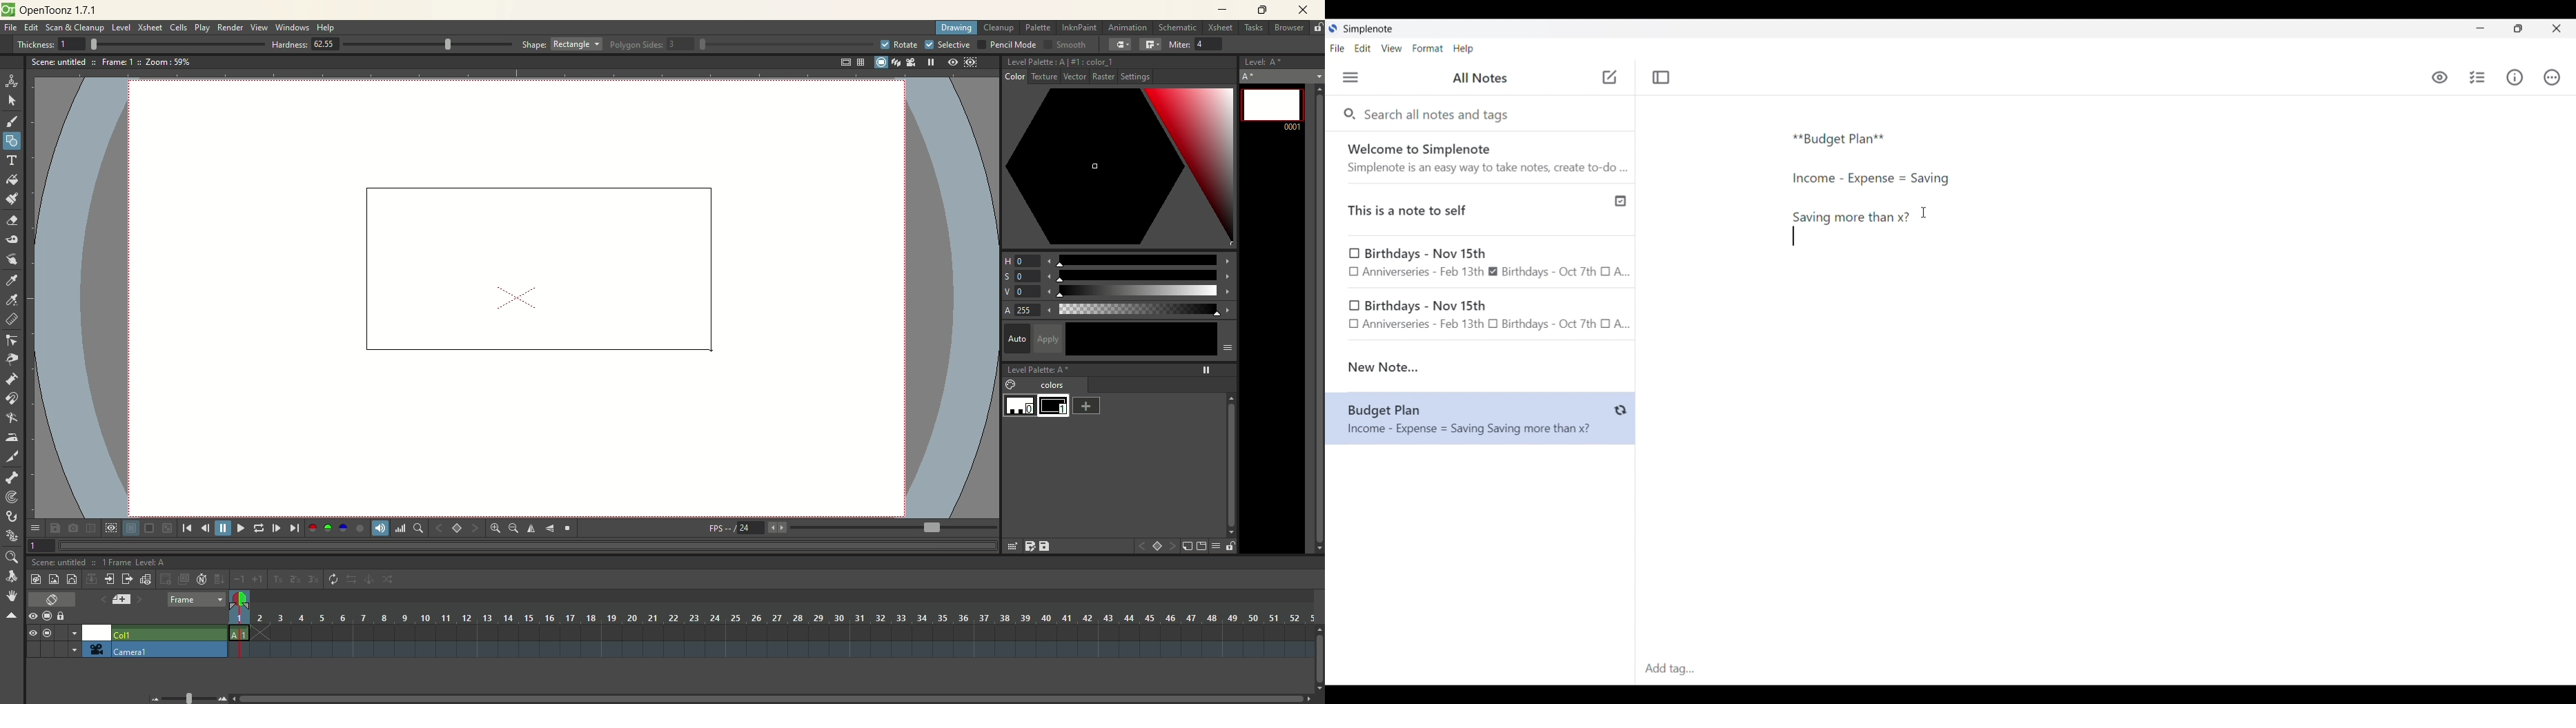 Image resolution: width=2576 pixels, height=728 pixels. Describe the element at coordinates (1428, 48) in the screenshot. I see `Format menu` at that location.